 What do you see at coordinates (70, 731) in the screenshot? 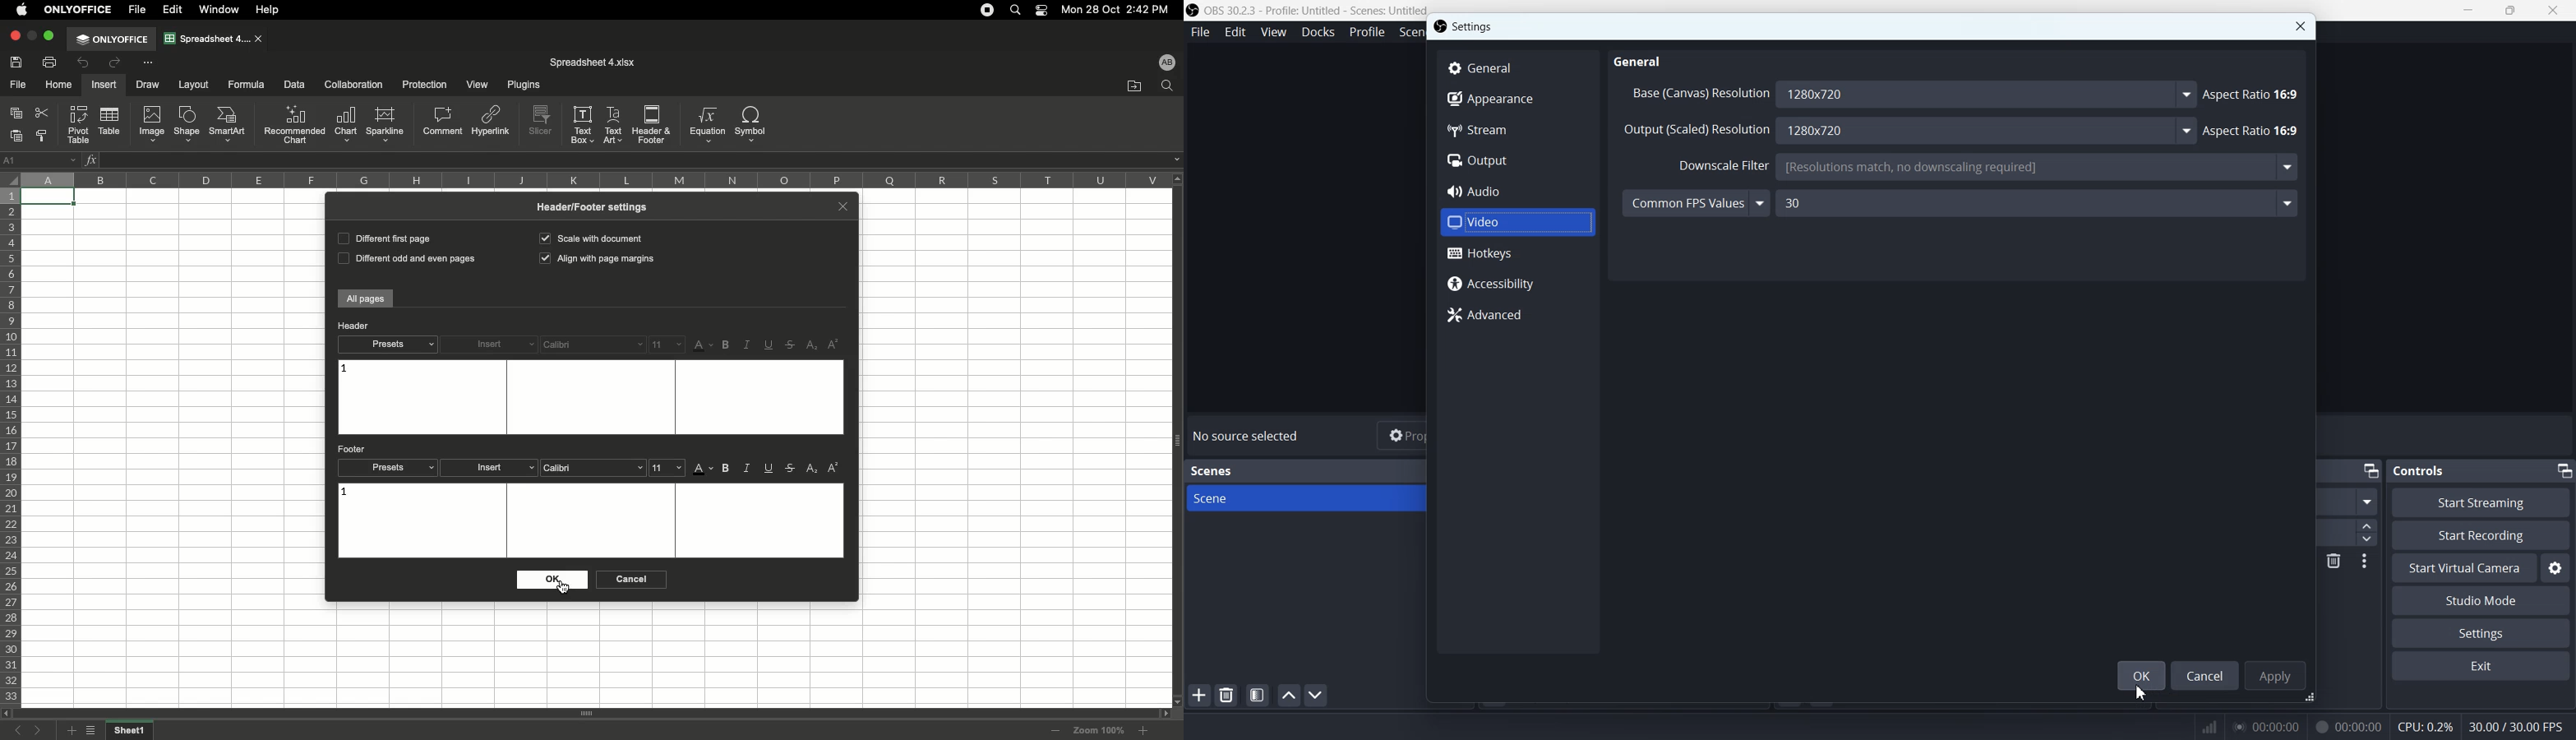
I see `Add sheet` at bounding box center [70, 731].